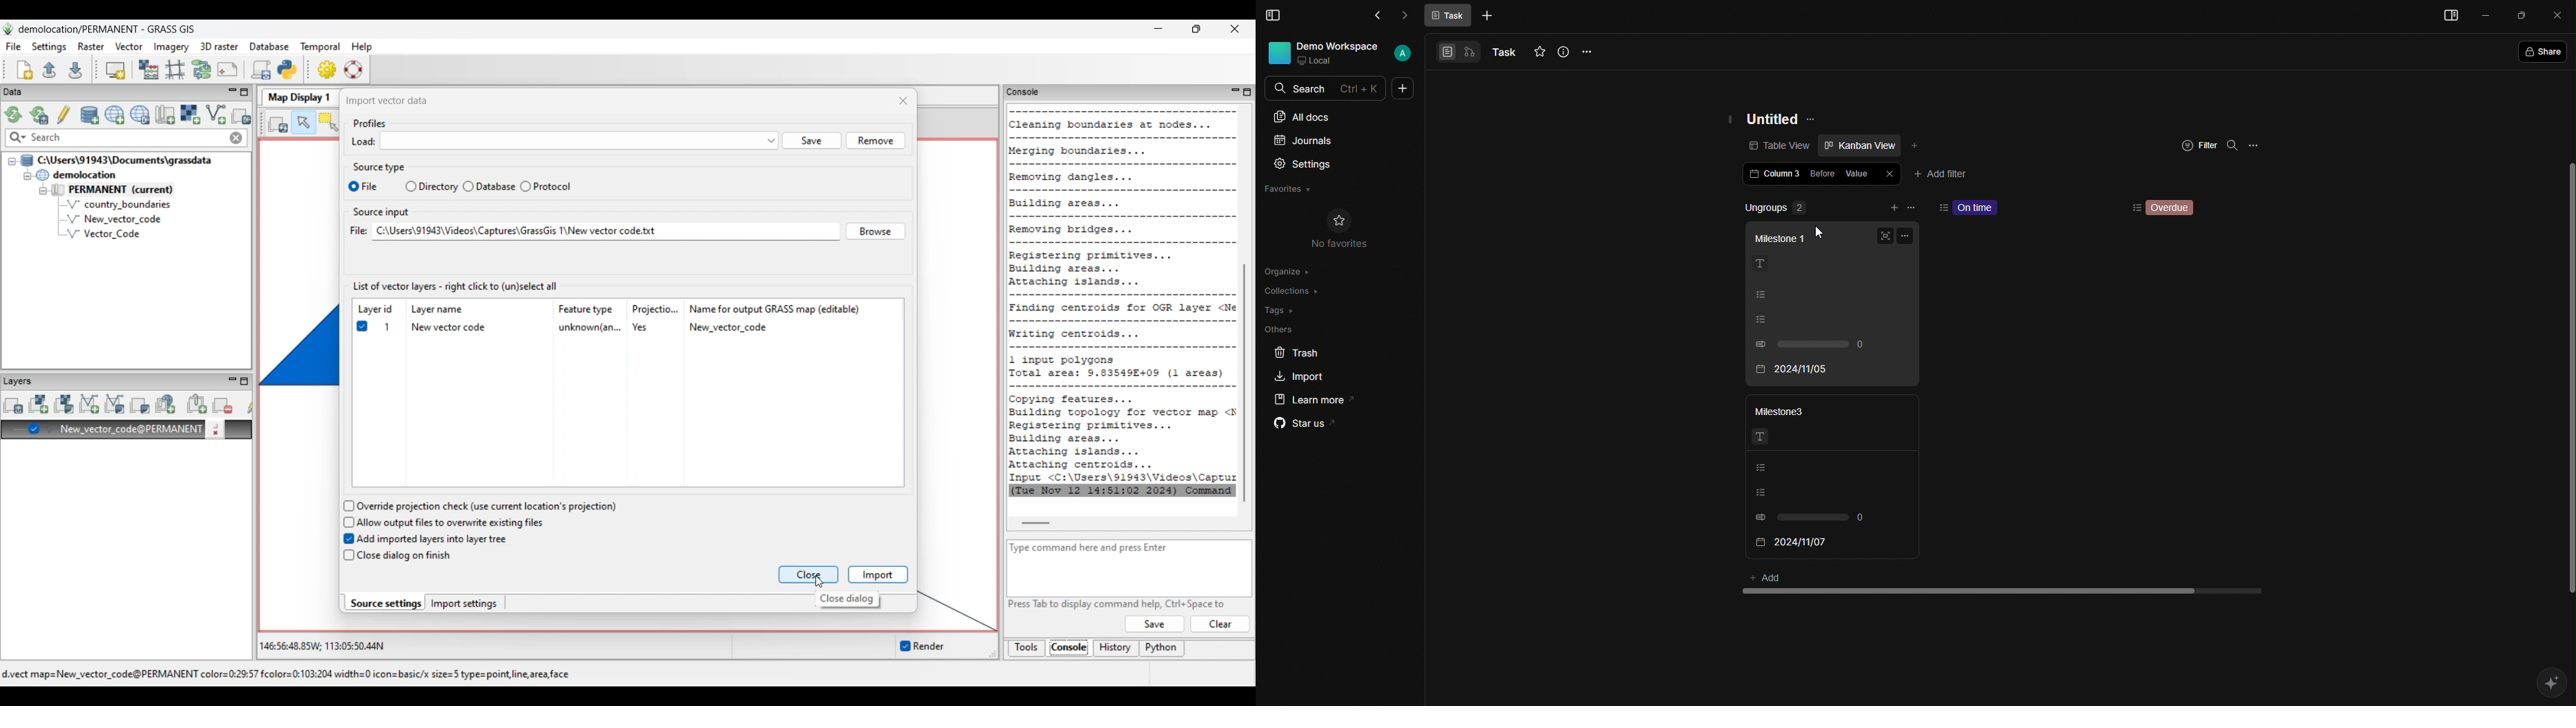 The height and width of the screenshot is (728, 2576). Describe the element at coordinates (1320, 399) in the screenshot. I see `Learn more` at that location.